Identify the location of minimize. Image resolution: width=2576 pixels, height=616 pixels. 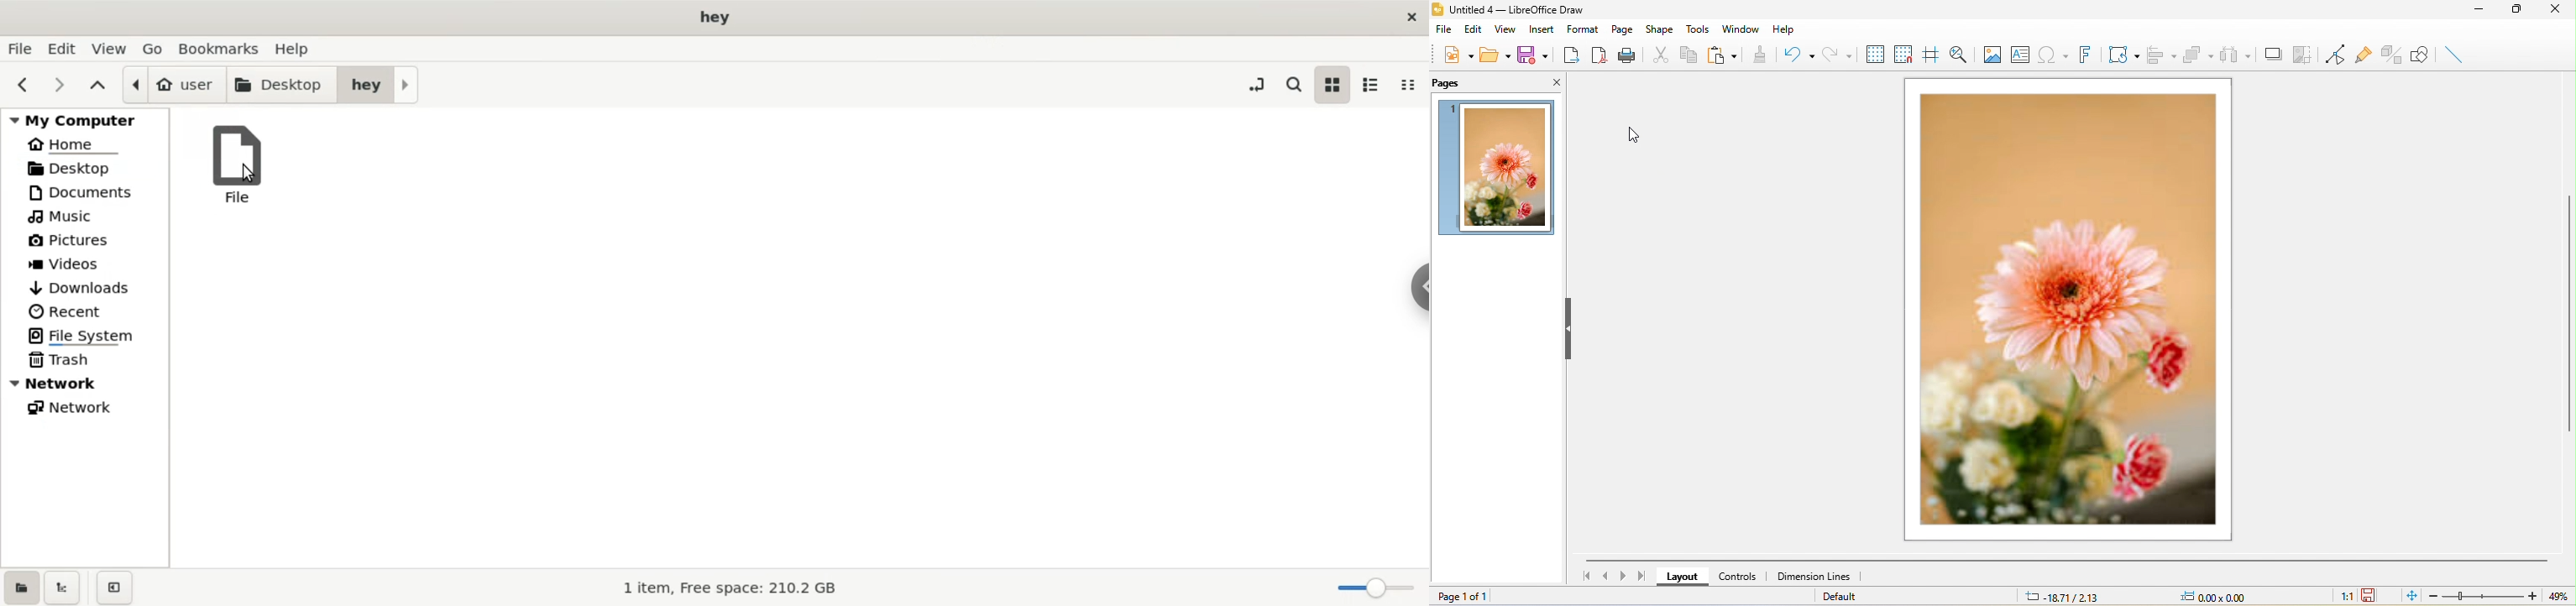
(2483, 10).